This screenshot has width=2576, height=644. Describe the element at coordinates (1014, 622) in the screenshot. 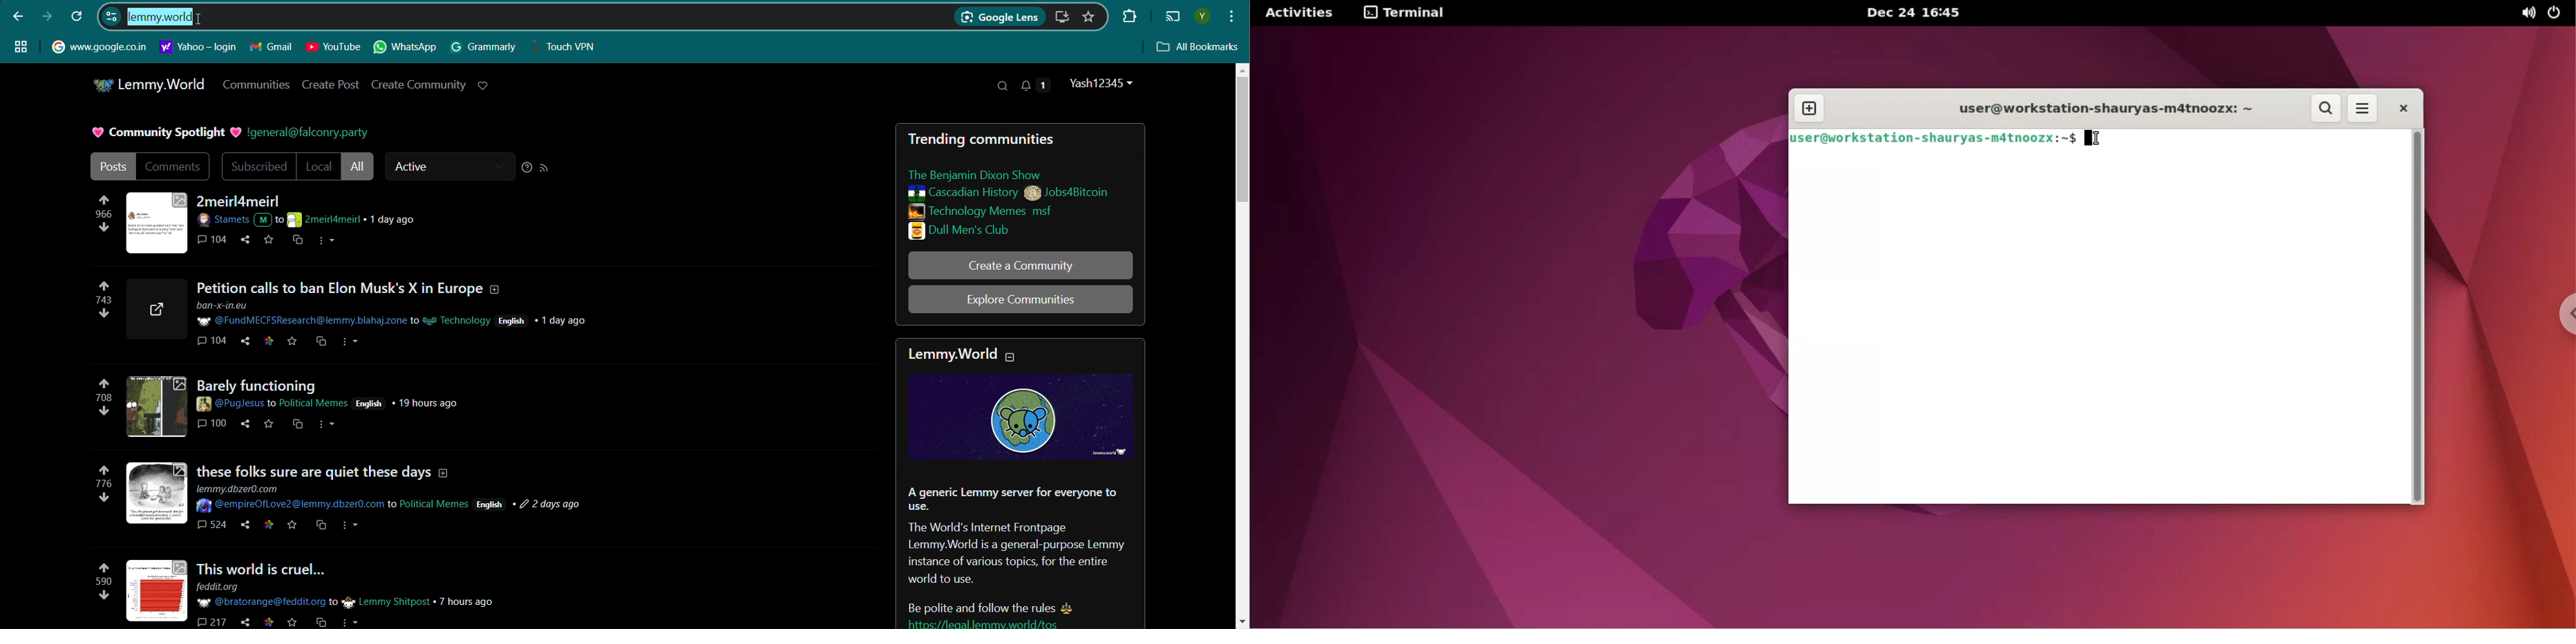

I see `Link` at that location.